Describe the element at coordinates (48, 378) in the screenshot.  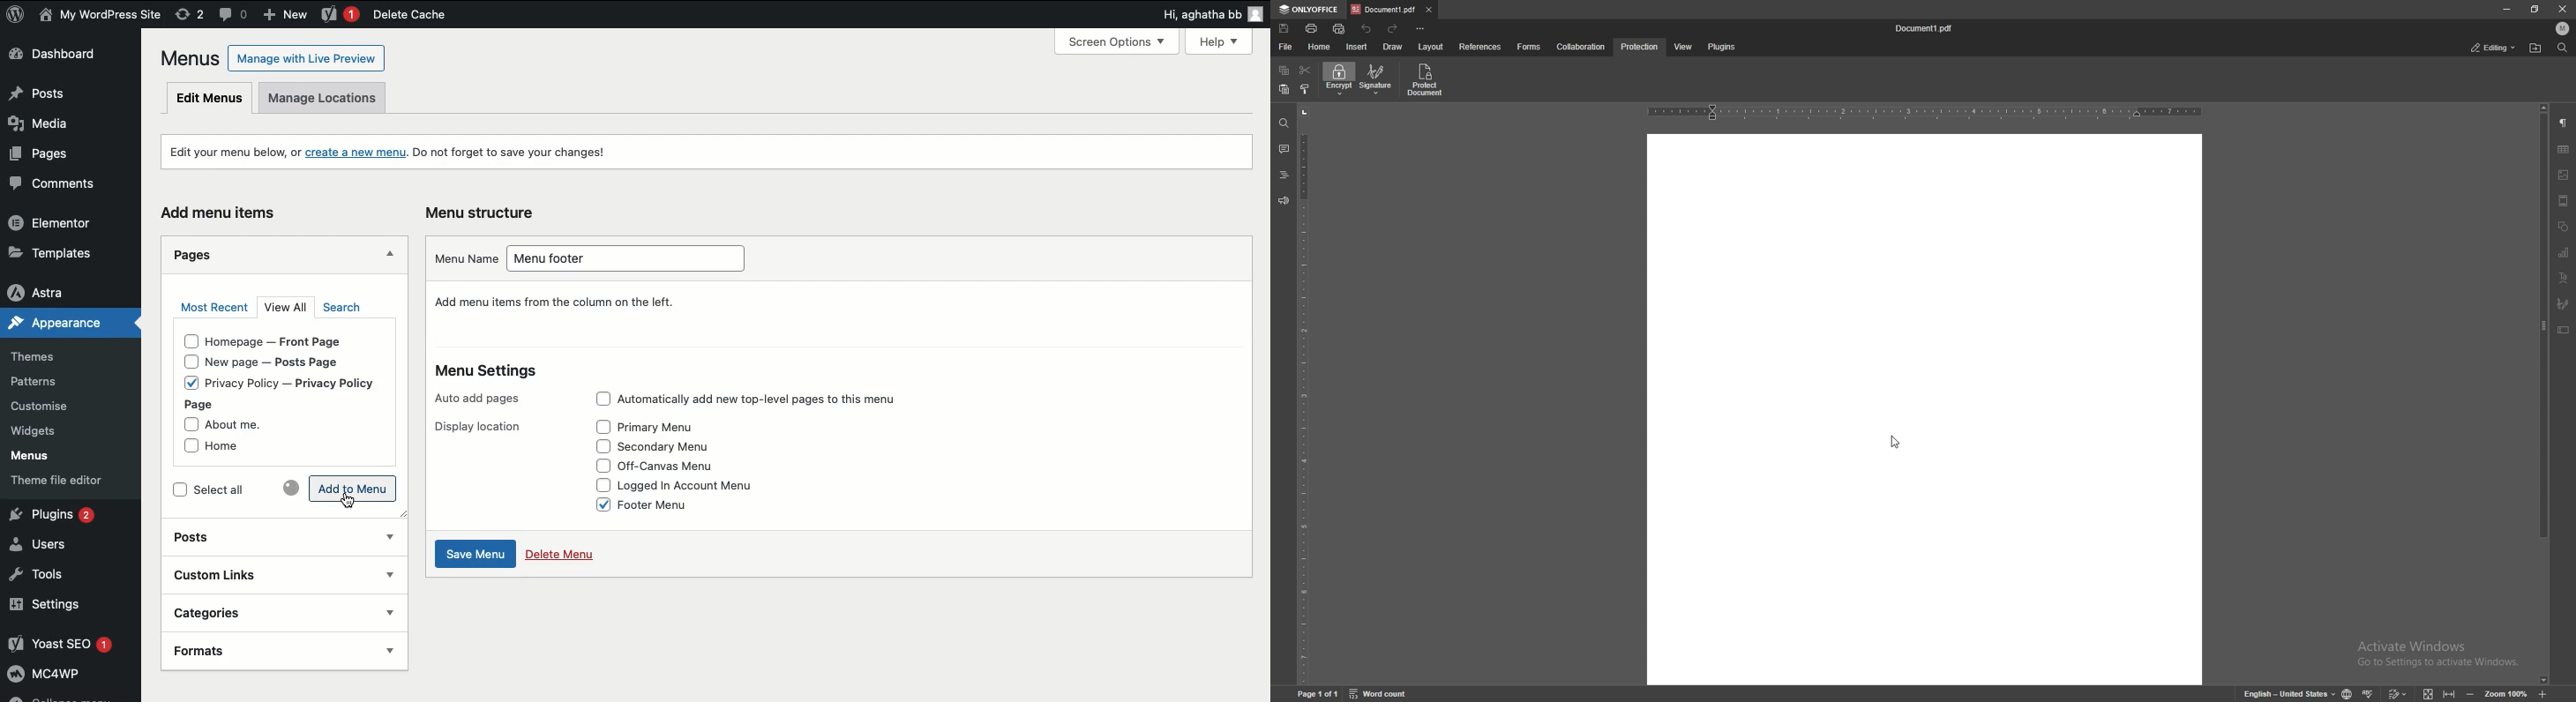
I see `Patterns` at that location.